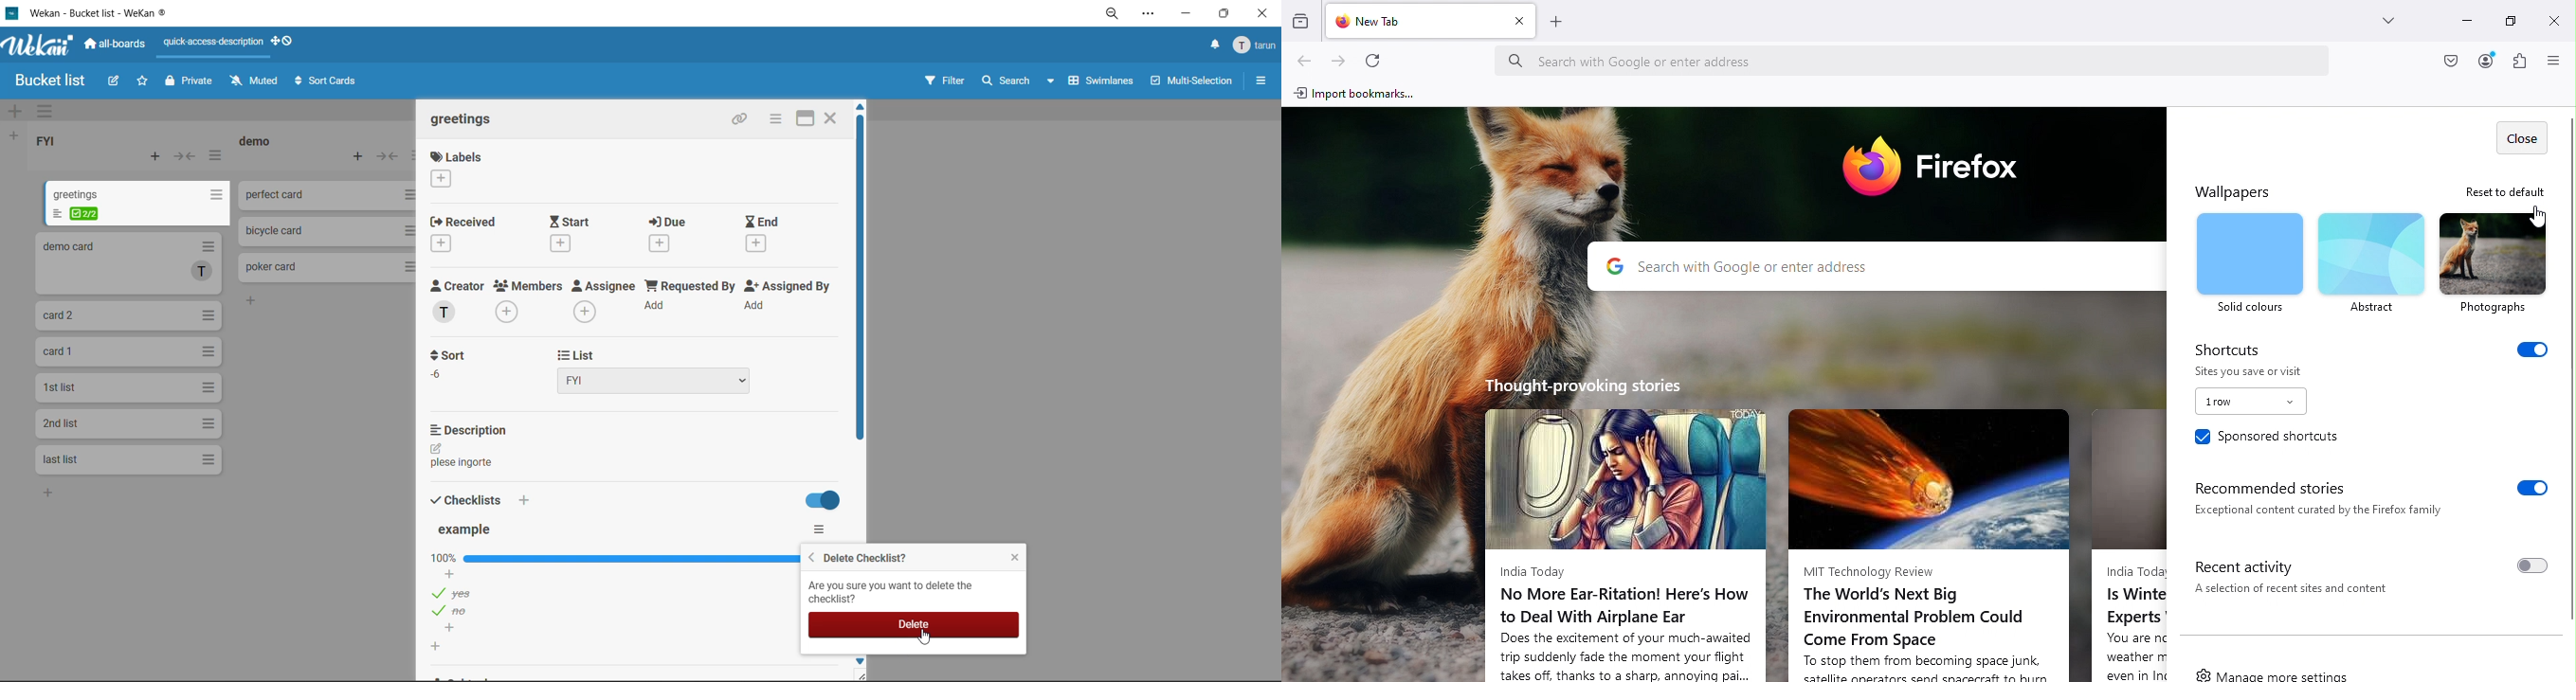 Image resolution: width=2576 pixels, height=700 pixels. Describe the element at coordinates (2513, 23) in the screenshot. I see `Maximize` at that location.